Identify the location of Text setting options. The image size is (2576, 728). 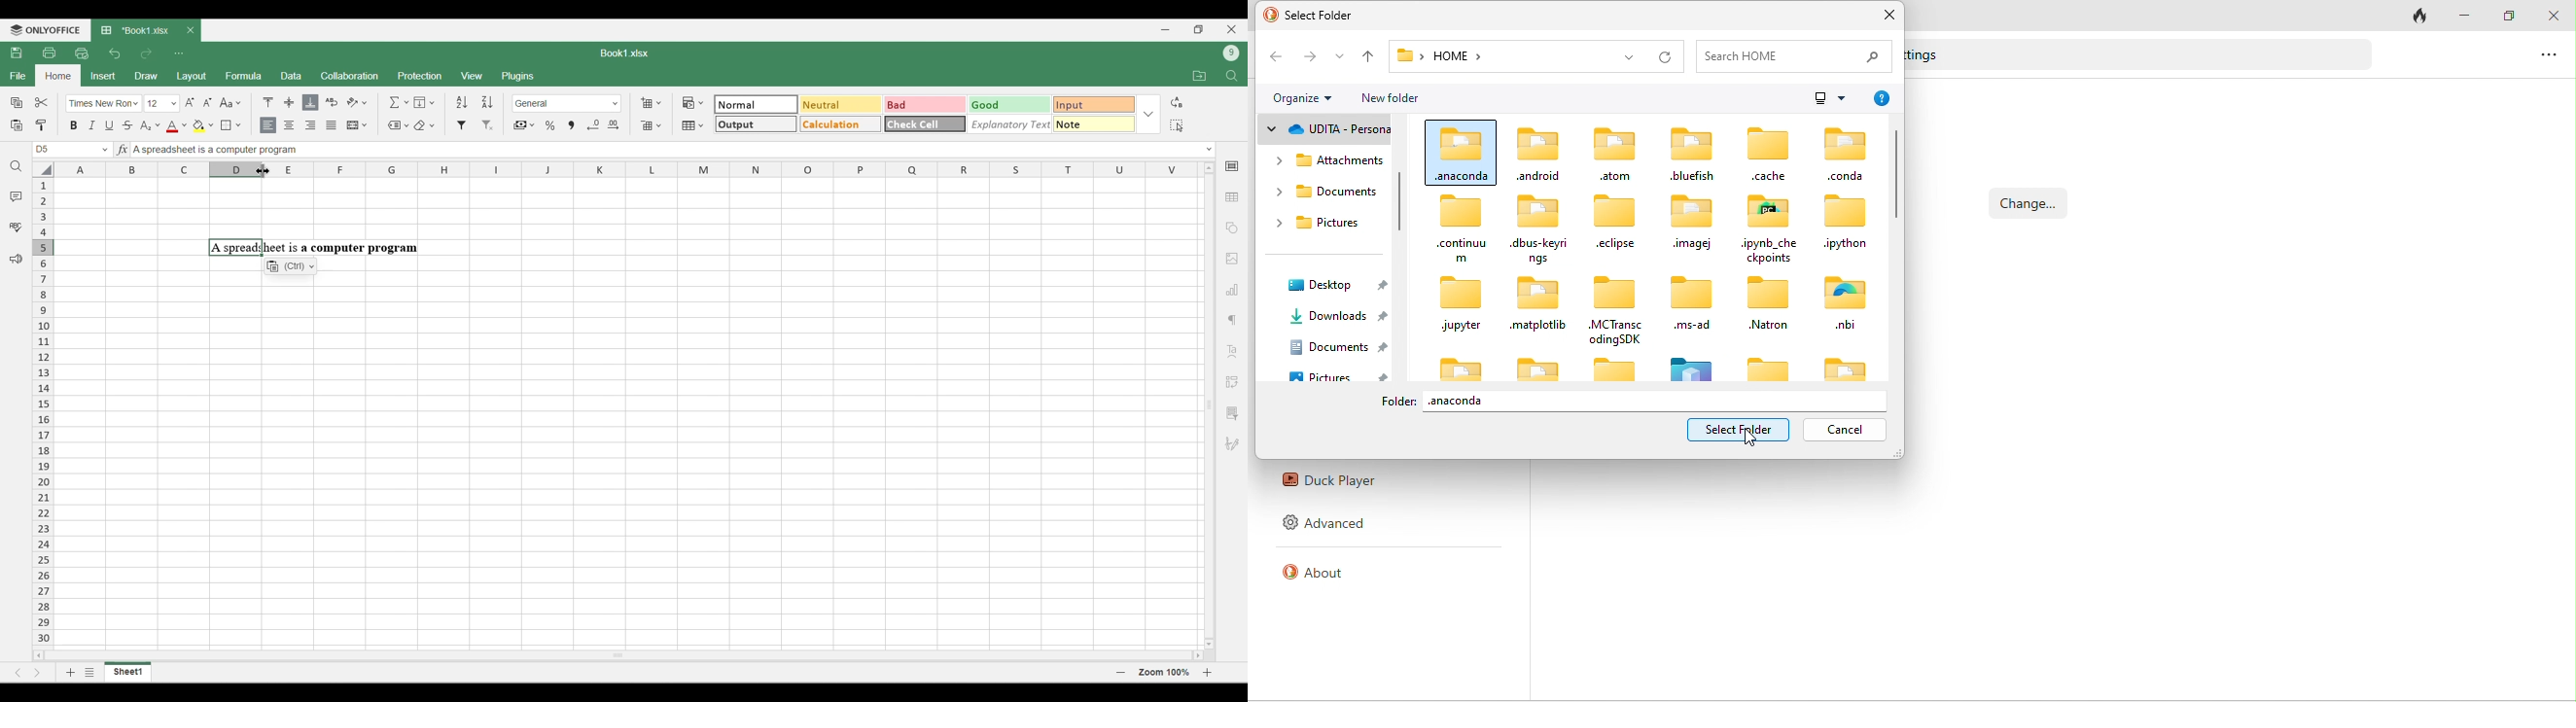
(291, 266).